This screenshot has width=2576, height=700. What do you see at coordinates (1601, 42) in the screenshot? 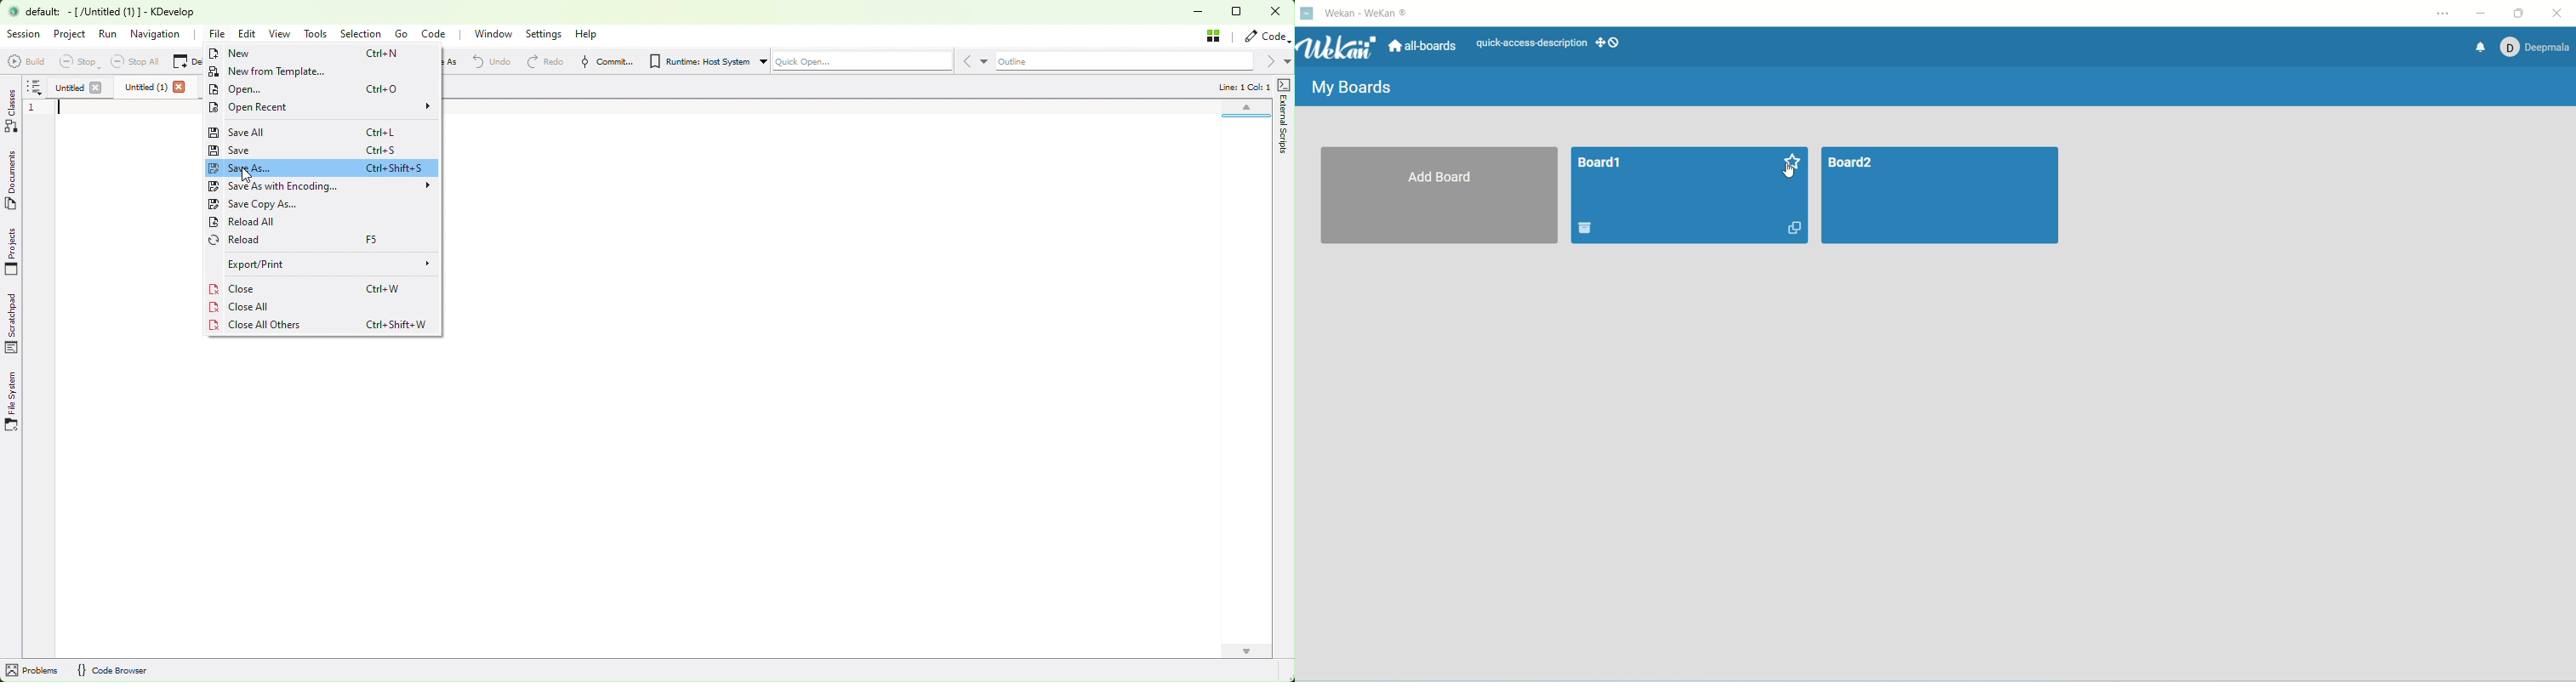
I see `show desktop drag handles` at bounding box center [1601, 42].